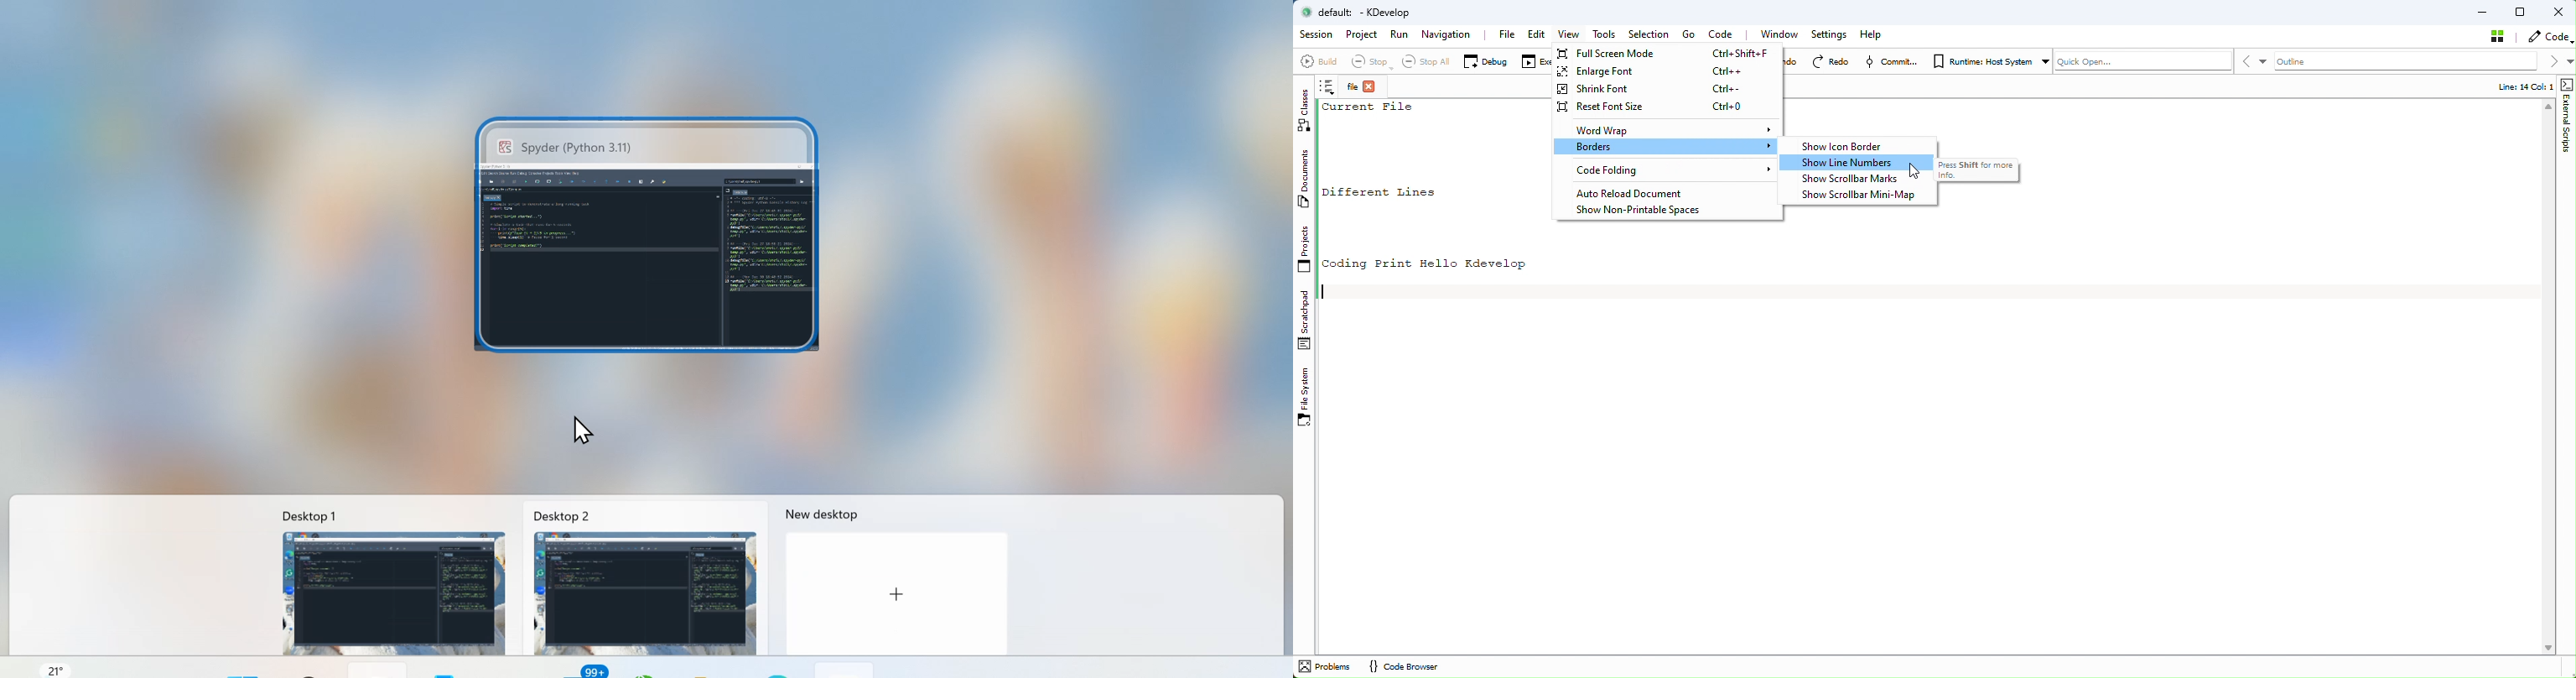  Describe the element at coordinates (1859, 180) in the screenshot. I see `Marks` at that location.